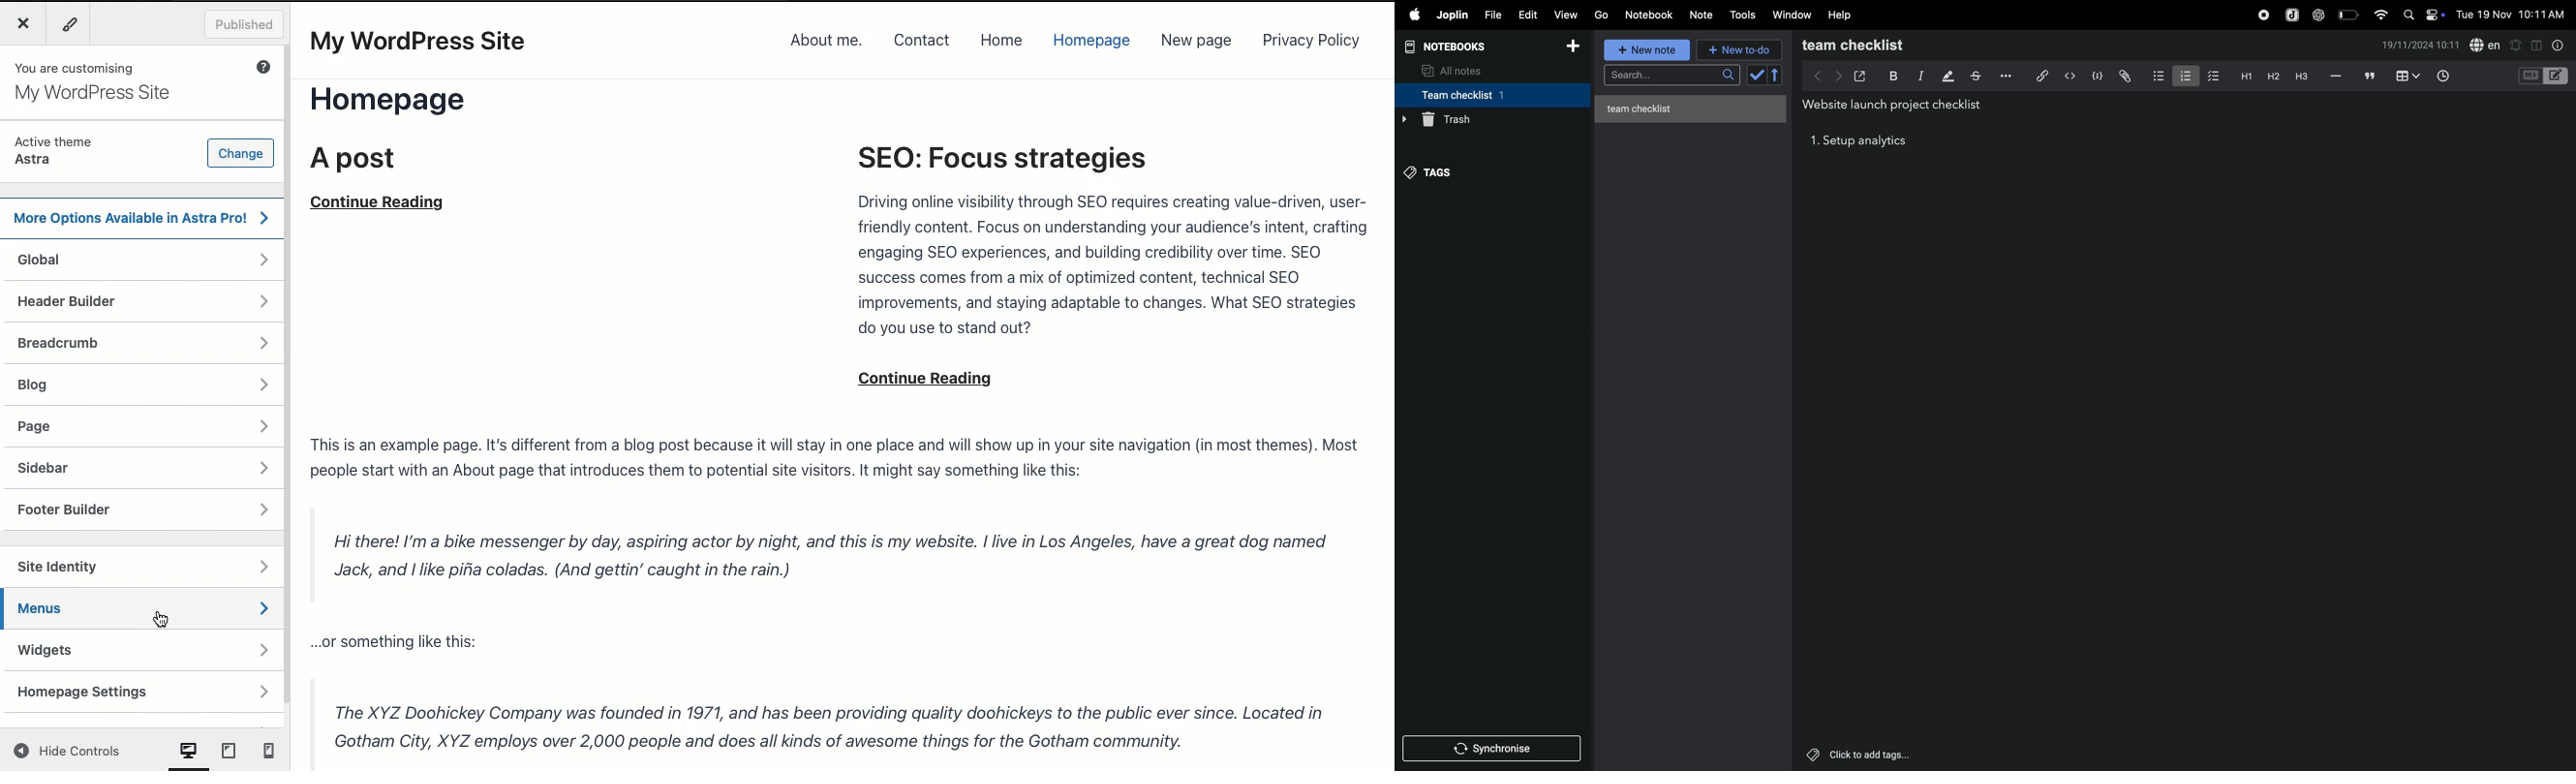 This screenshot has height=784, width=2576. I want to click on heading 2, so click(2271, 76).